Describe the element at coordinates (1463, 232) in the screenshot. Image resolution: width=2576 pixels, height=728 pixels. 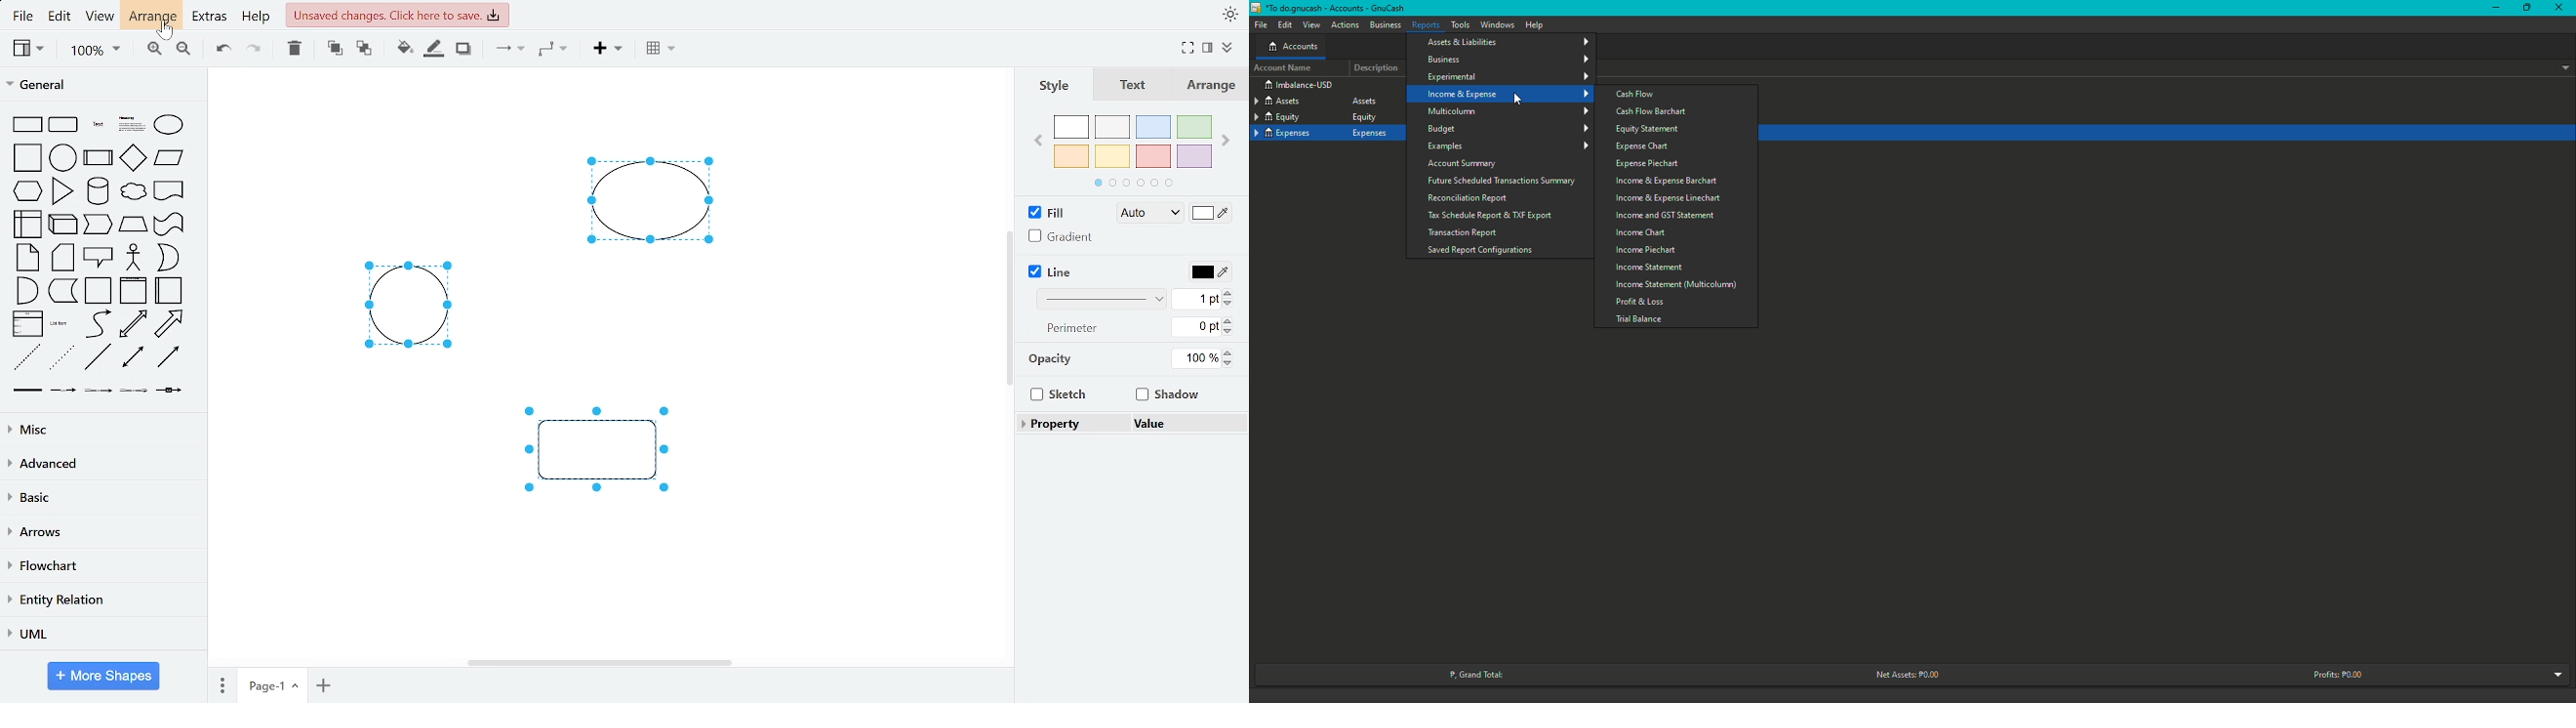
I see `Transaction Report` at that location.